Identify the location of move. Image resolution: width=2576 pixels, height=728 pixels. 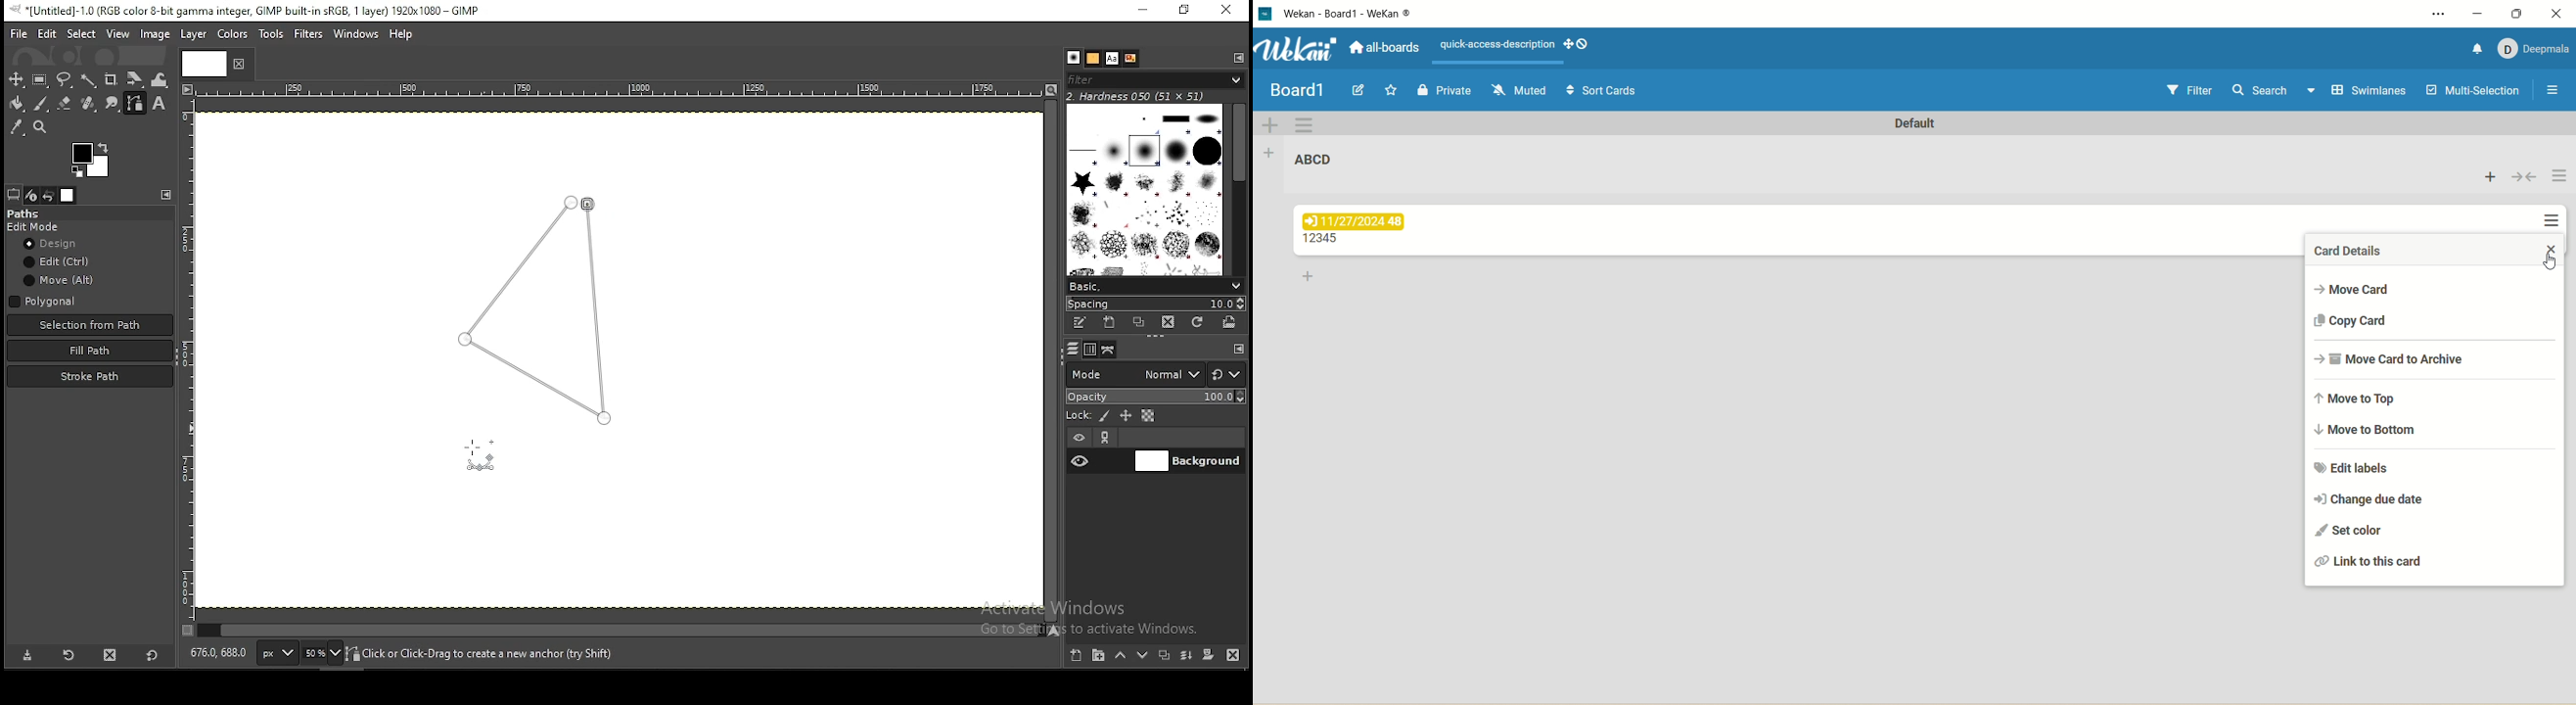
(60, 280).